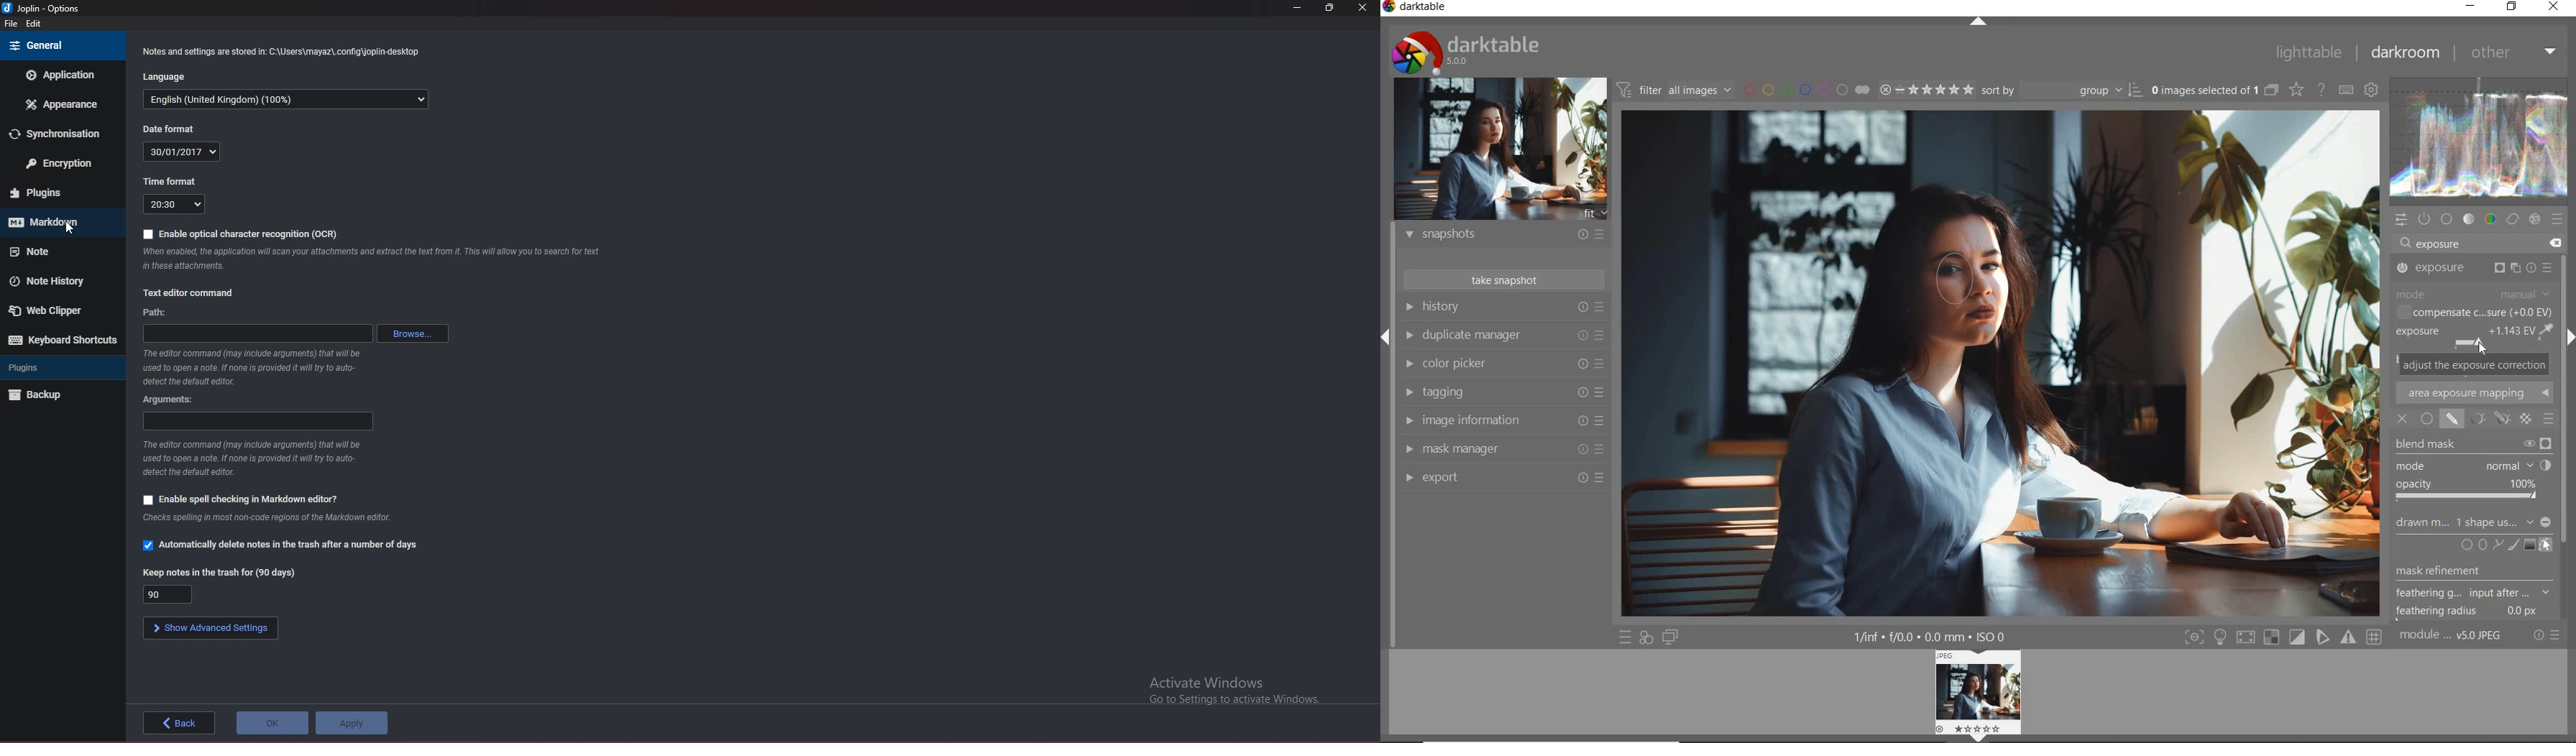 Image resolution: width=2576 pixels, height=756 pixels. I want to click on EXPOSURE, so click(2473, 269).